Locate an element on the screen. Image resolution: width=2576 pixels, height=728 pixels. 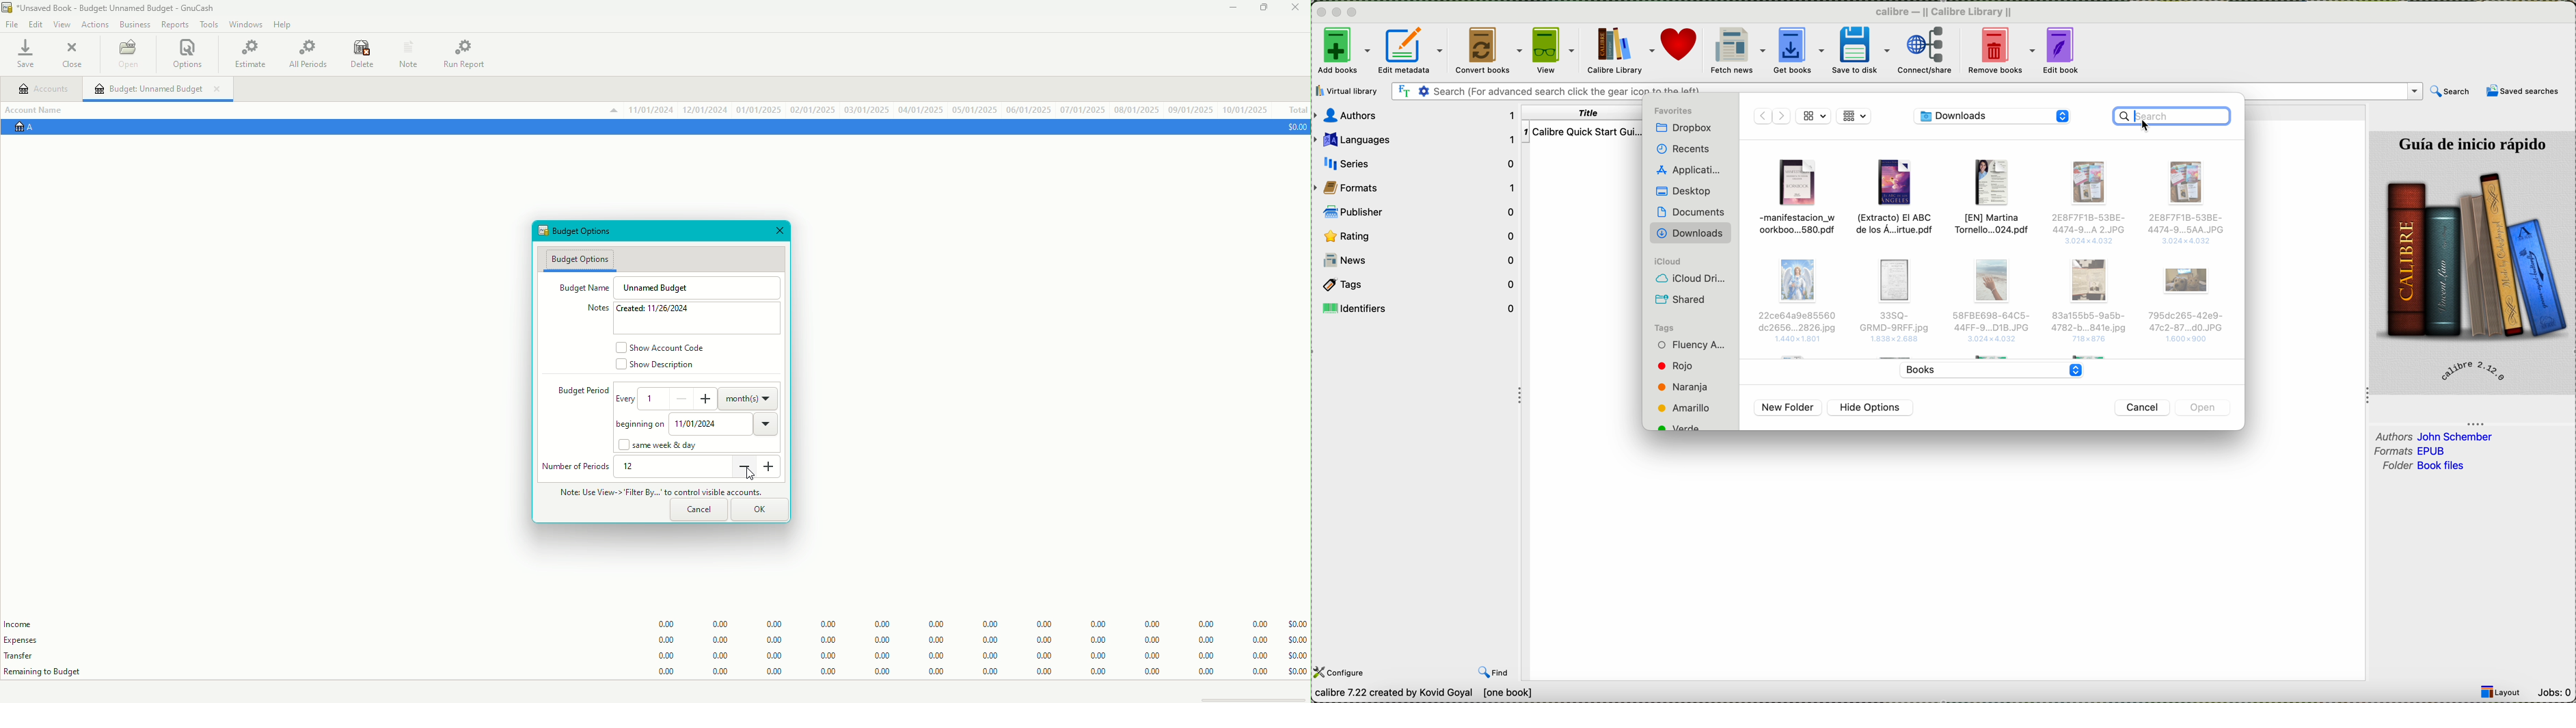
icloud is located at coordinates (1666, 260).